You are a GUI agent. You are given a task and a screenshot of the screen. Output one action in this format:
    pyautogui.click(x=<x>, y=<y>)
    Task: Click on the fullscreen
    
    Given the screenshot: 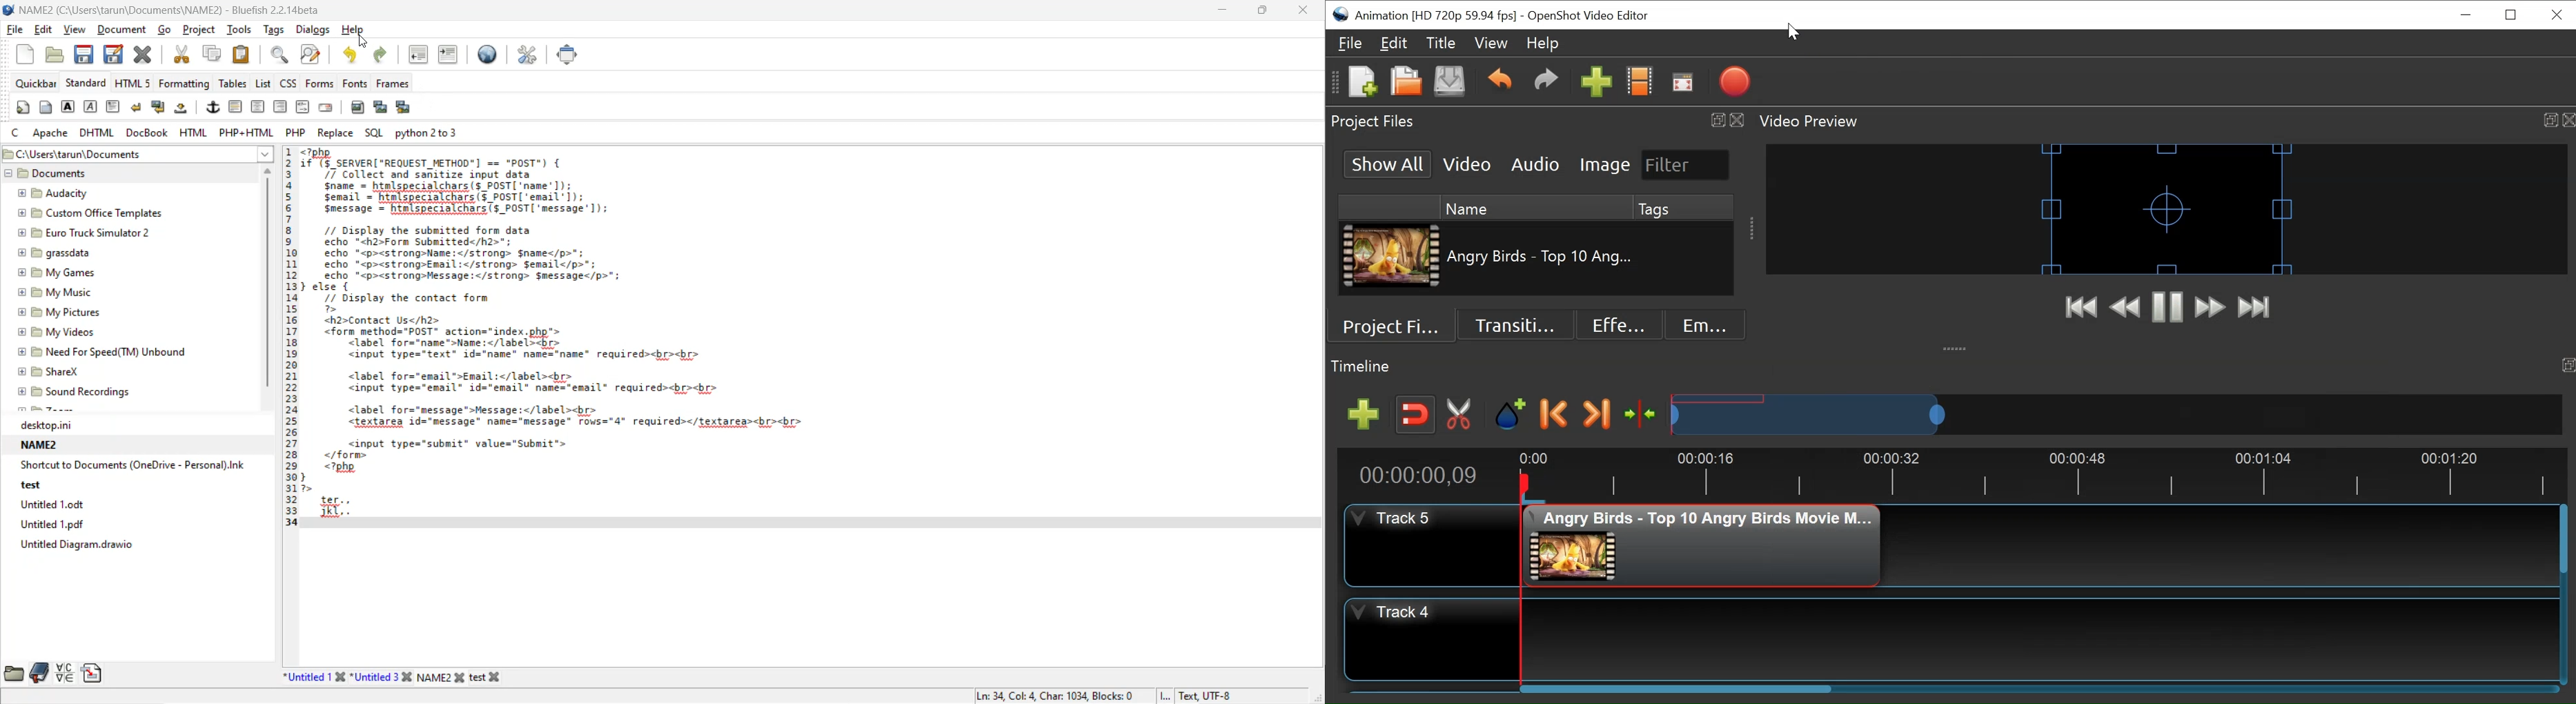 What is the action you would take?
    pyautogui.click(x=569, y=57)
    